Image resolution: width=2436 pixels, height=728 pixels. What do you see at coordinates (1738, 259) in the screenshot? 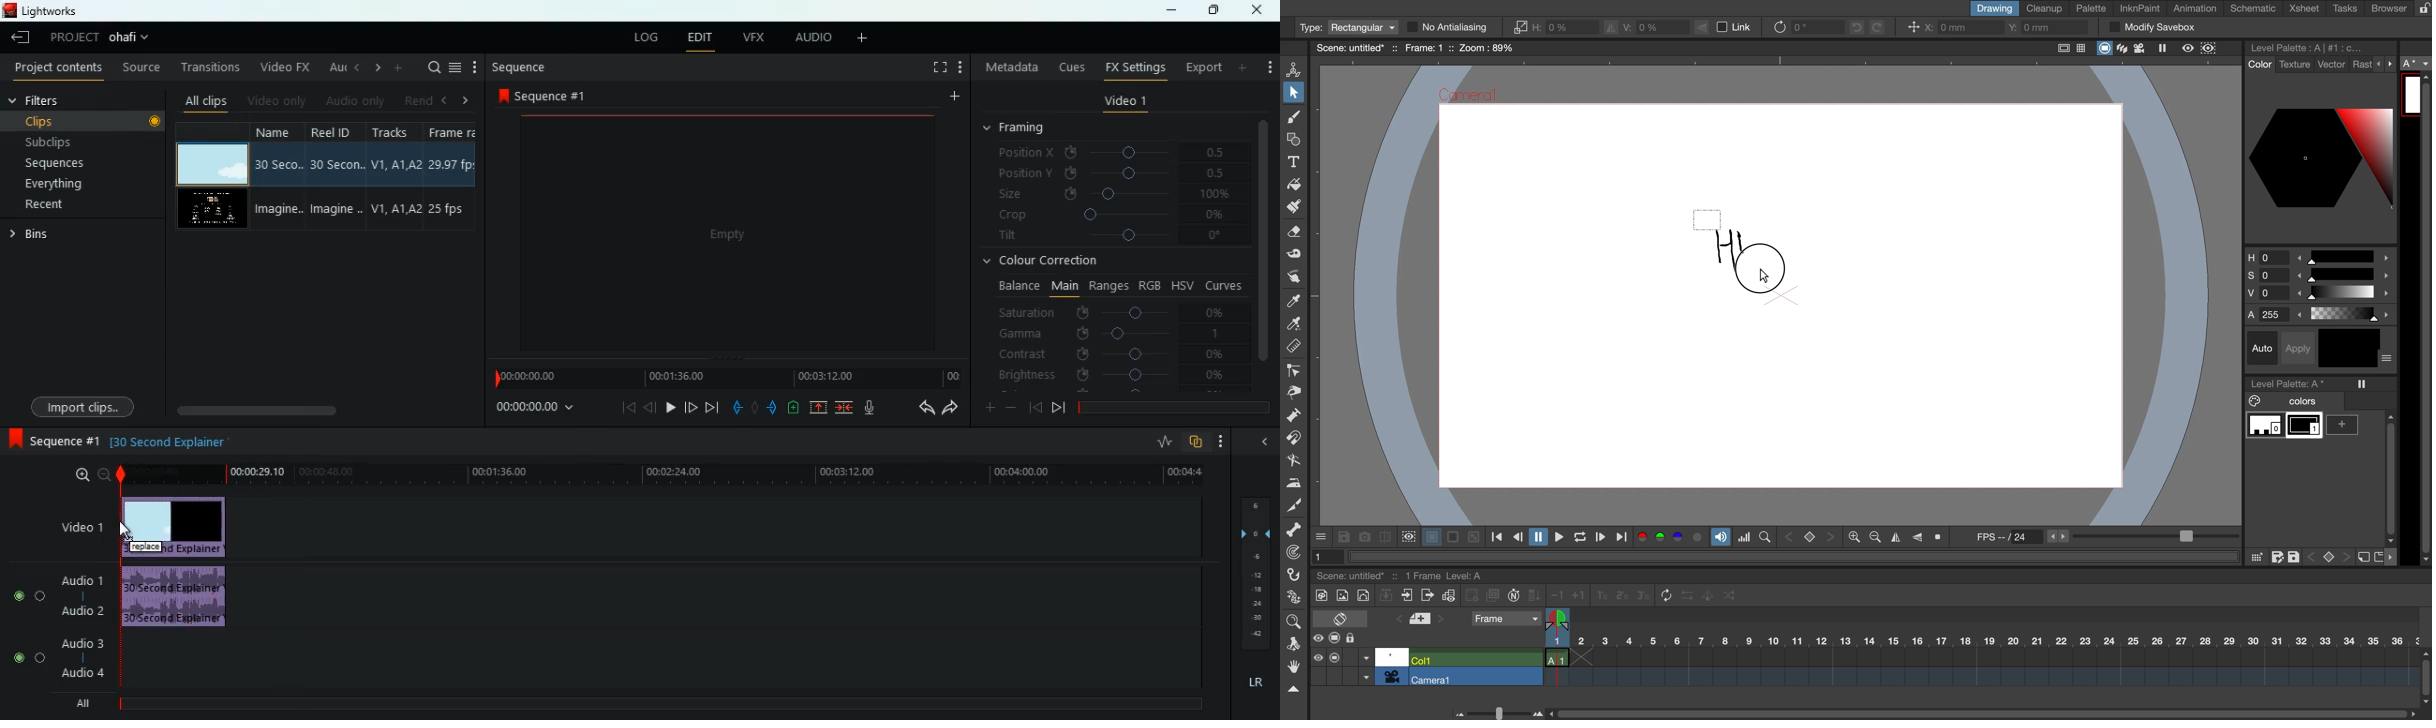
I see `drag cursor over drawing` at bounding box center [1738, 259].